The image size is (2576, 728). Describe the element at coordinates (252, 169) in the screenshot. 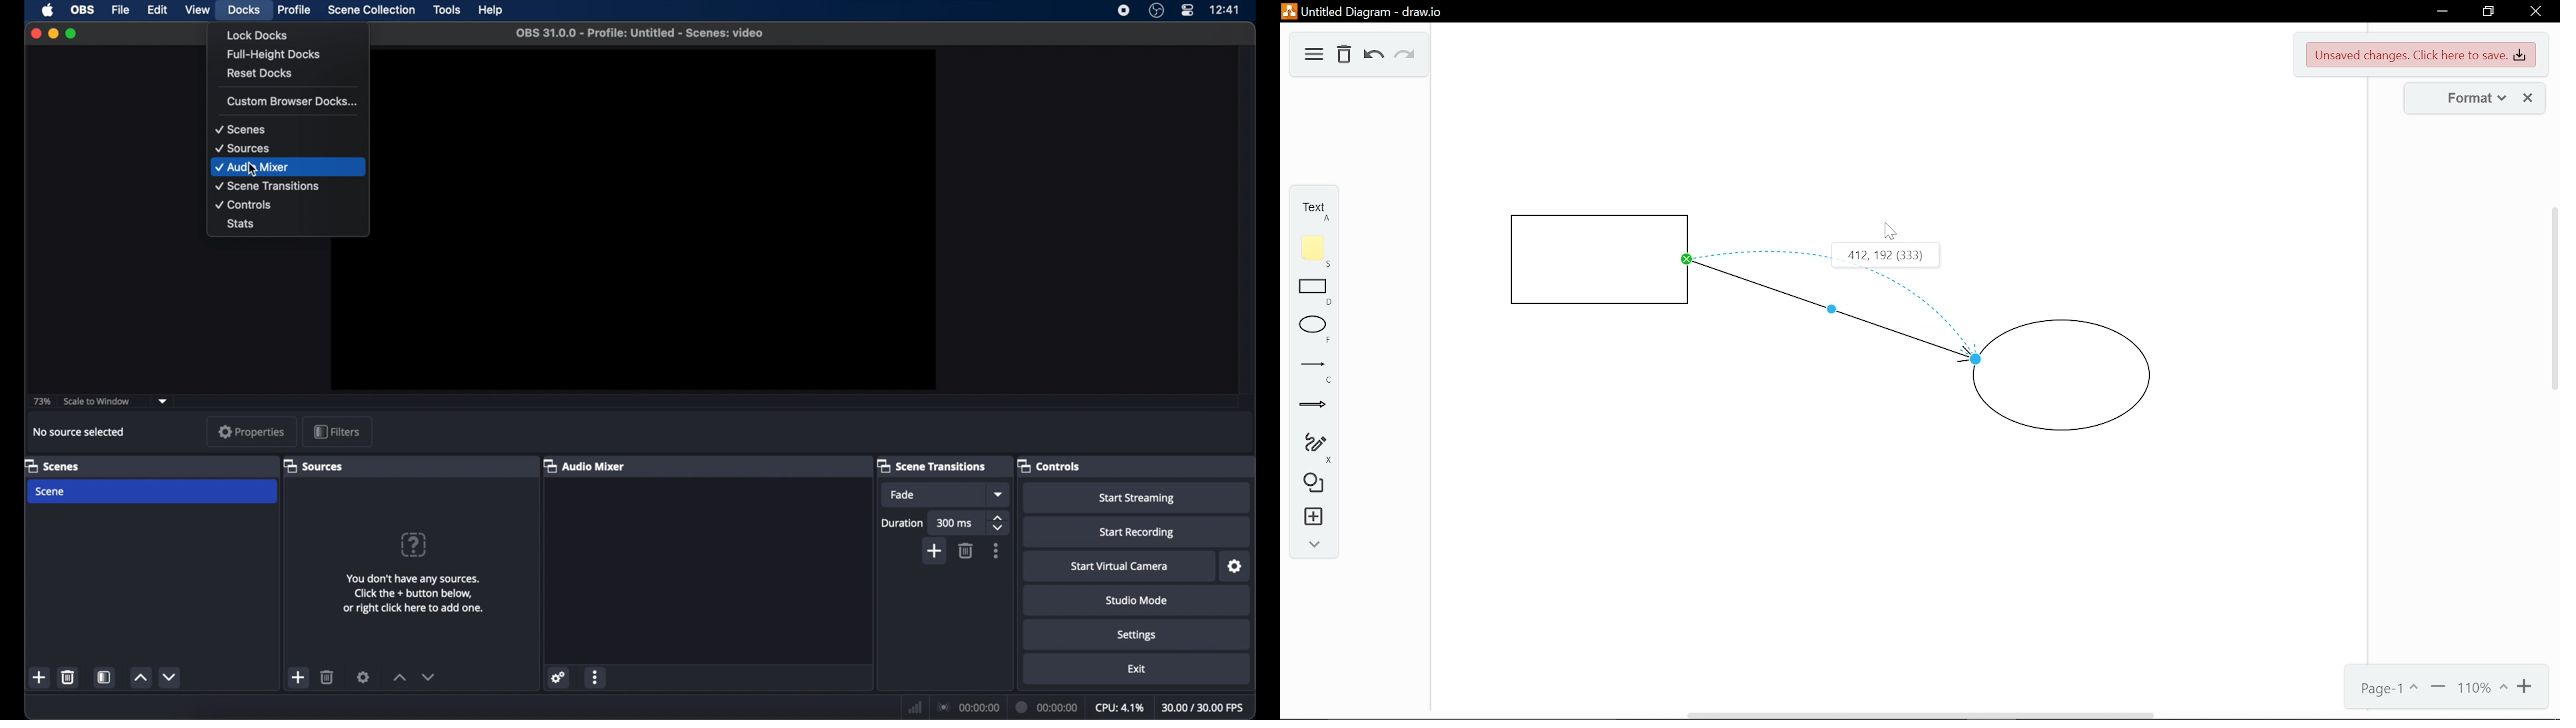

I see `Cursor` at that location.